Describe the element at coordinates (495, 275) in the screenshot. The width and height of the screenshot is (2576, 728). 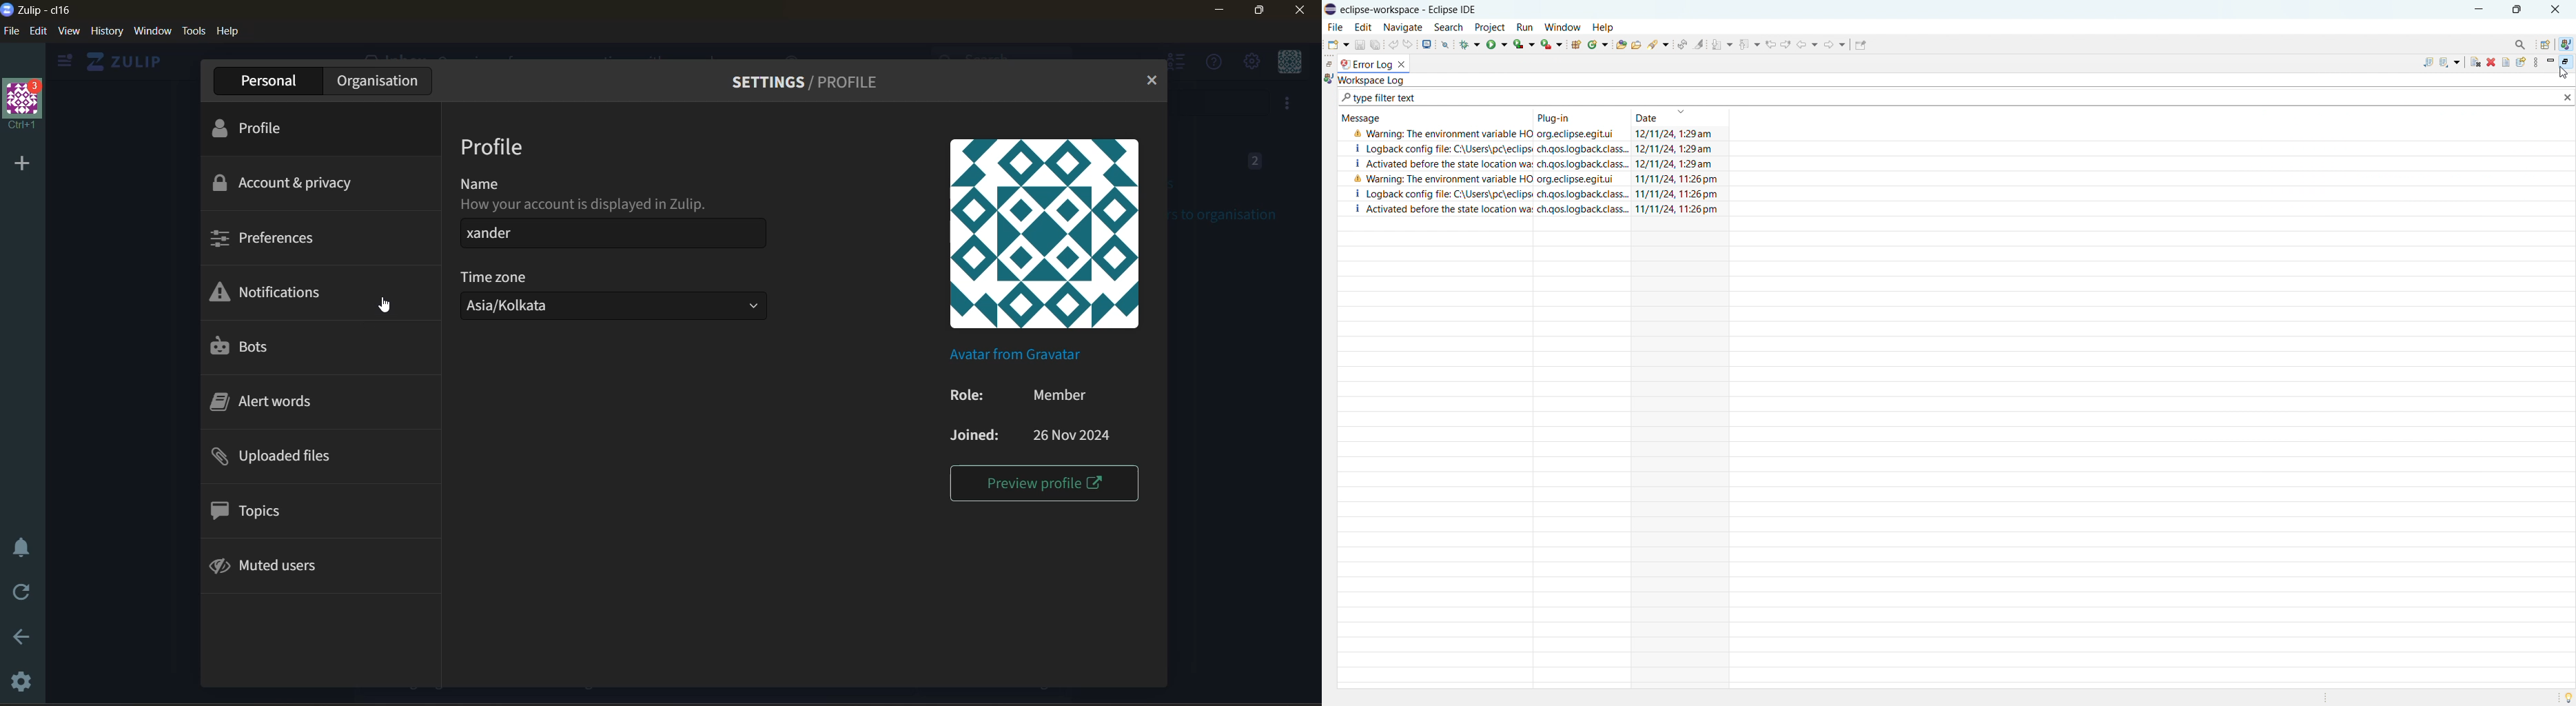
I see `time zone` at that location.